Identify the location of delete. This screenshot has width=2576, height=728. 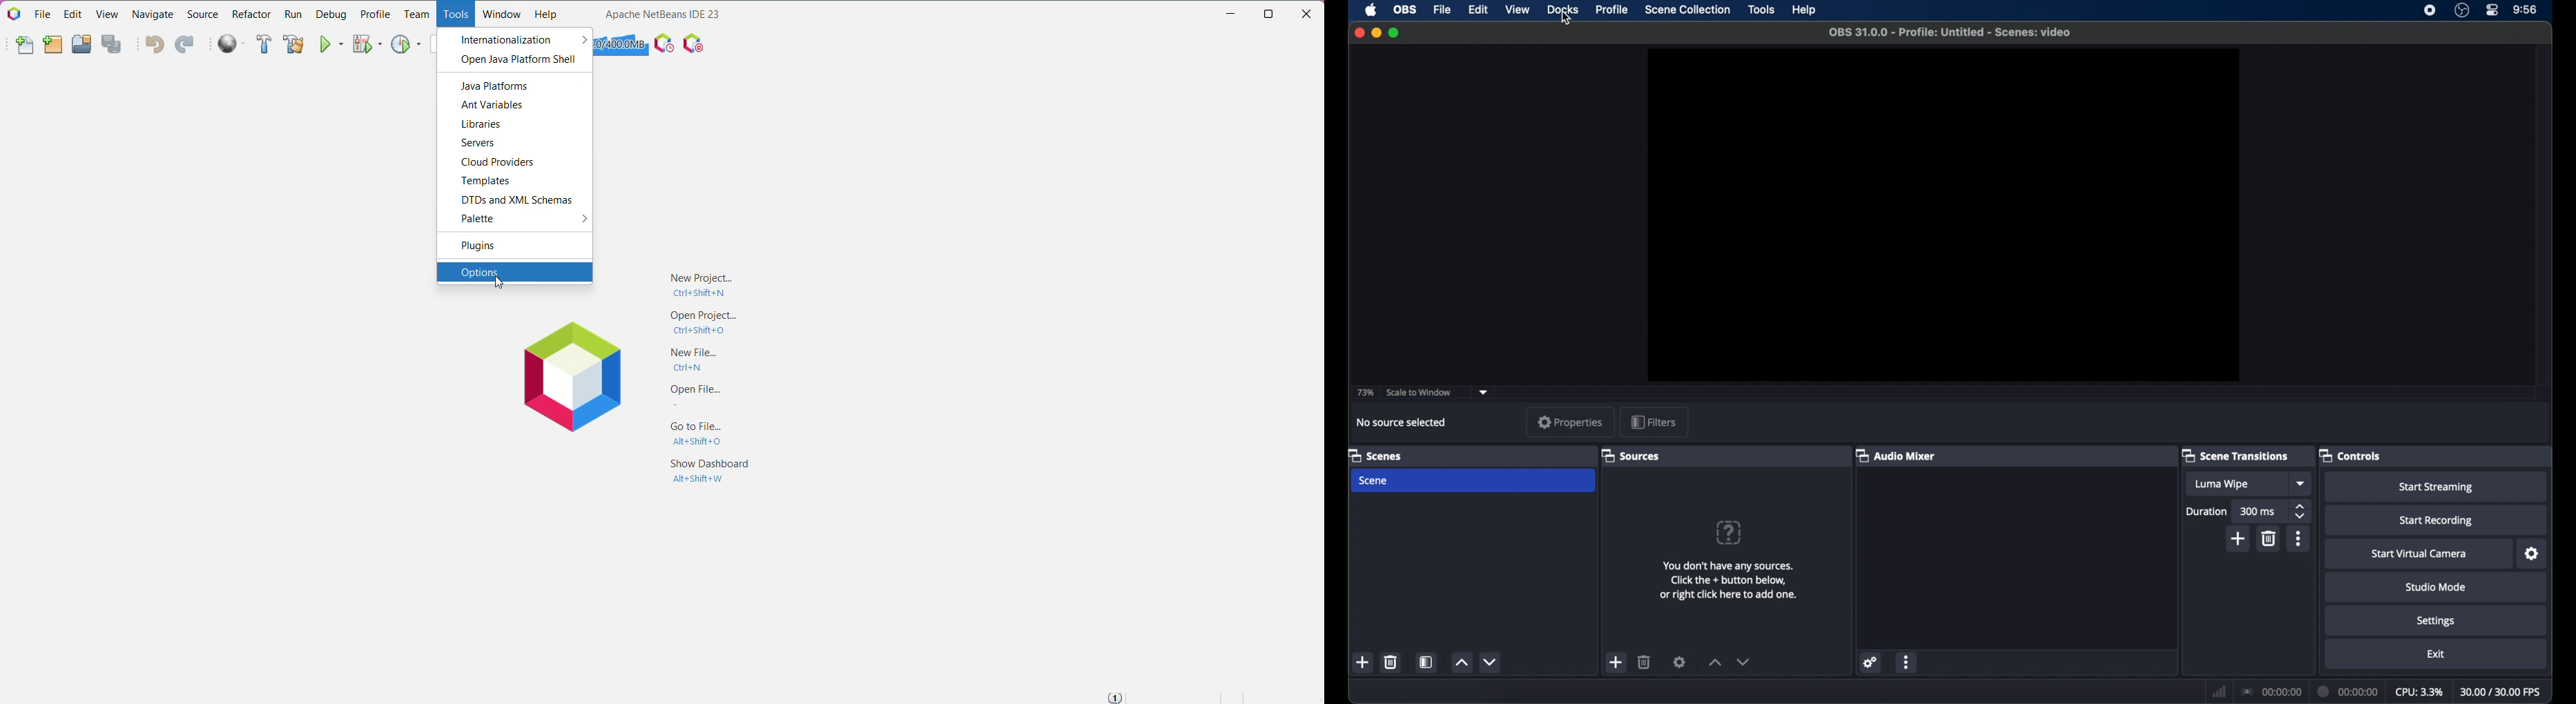
(2268, 538).